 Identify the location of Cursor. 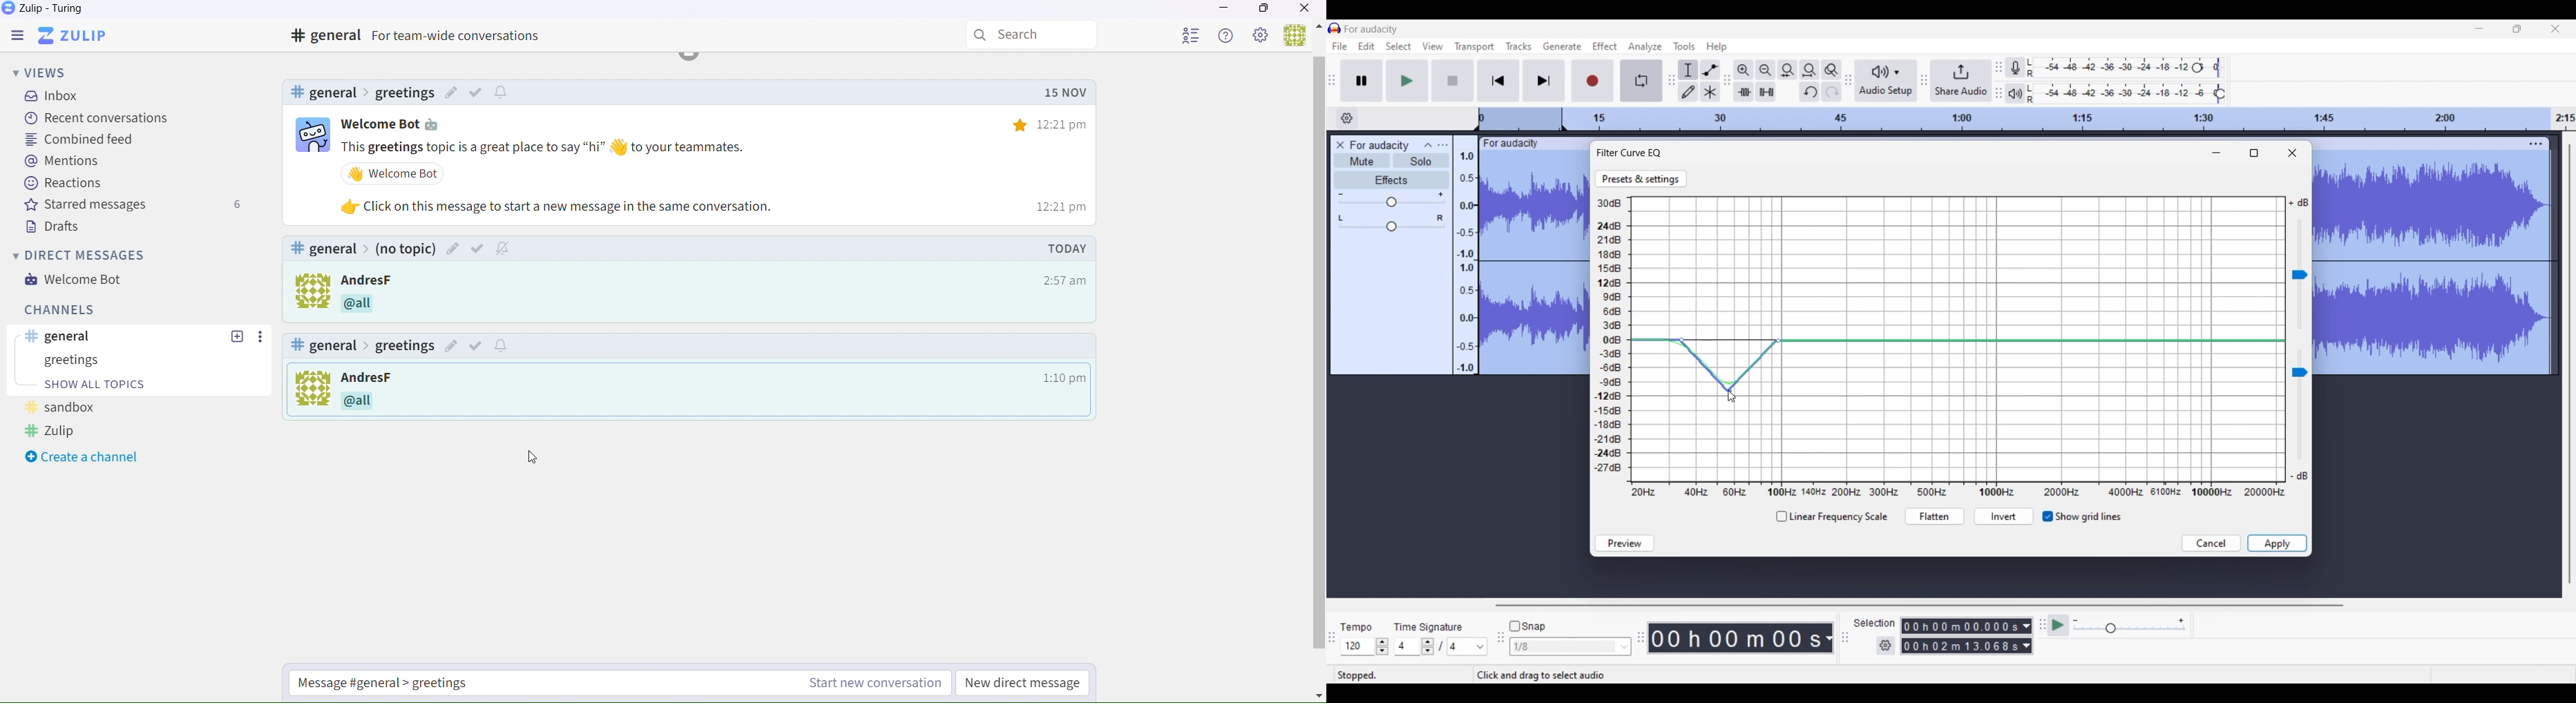
(535, 459).